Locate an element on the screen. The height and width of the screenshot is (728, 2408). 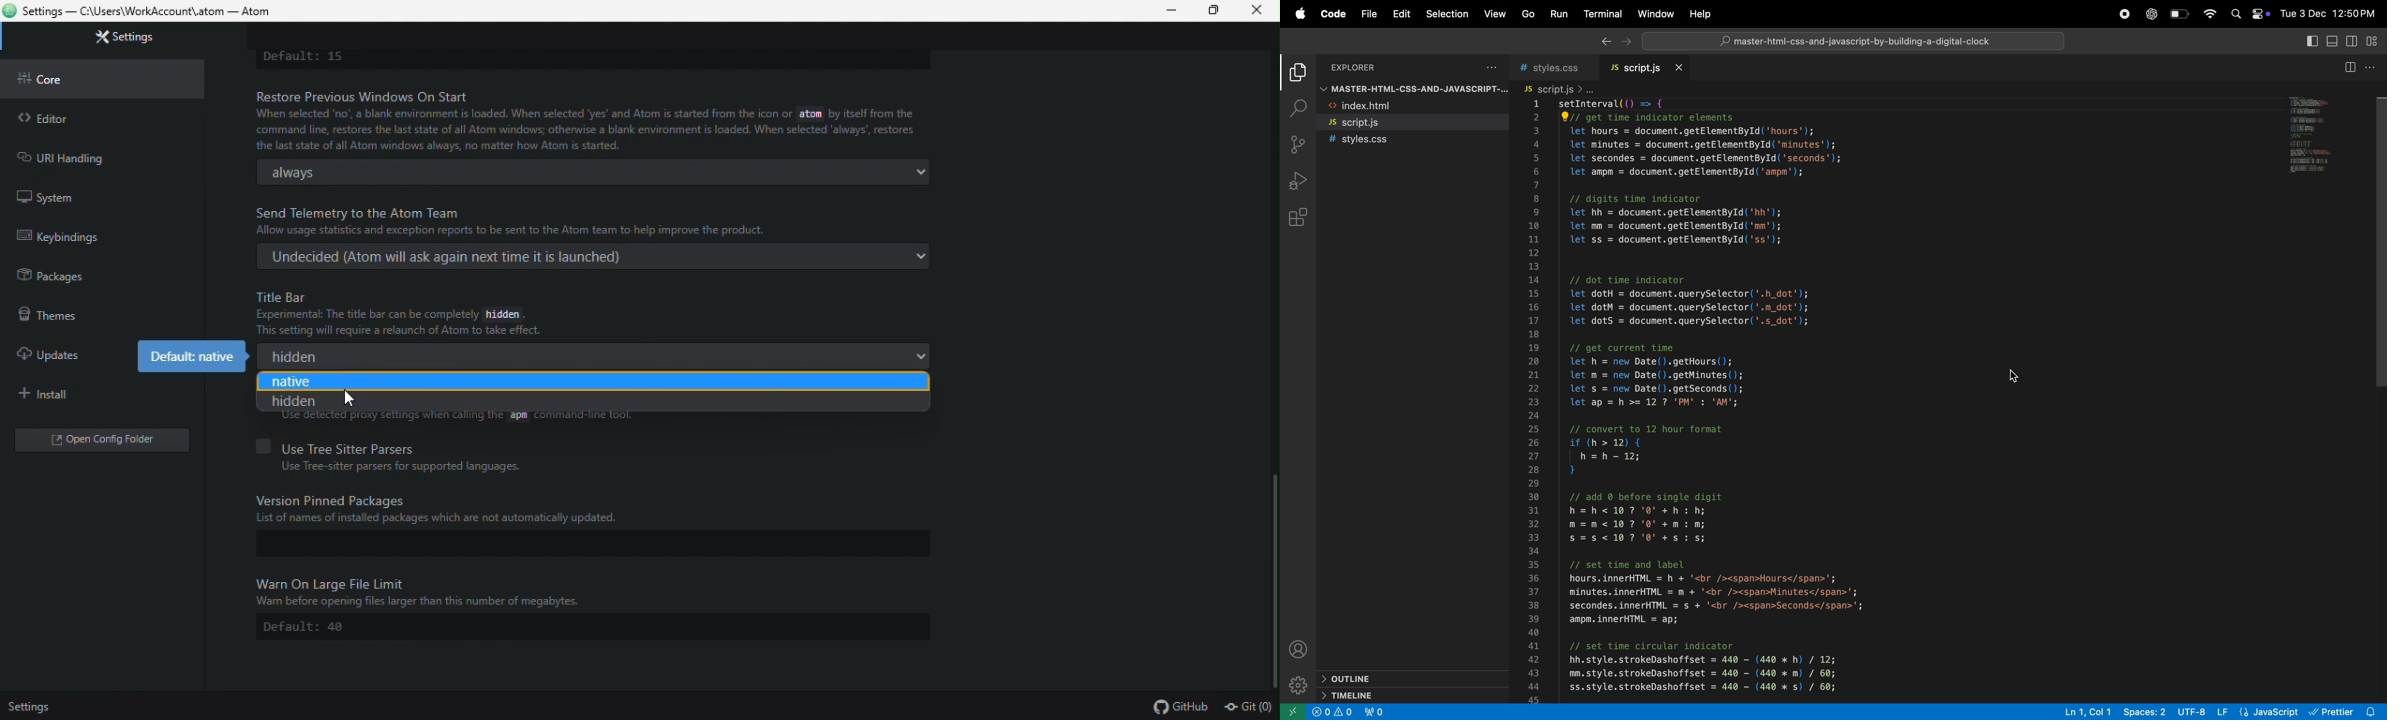
github is located at coordinates (1180, 707).